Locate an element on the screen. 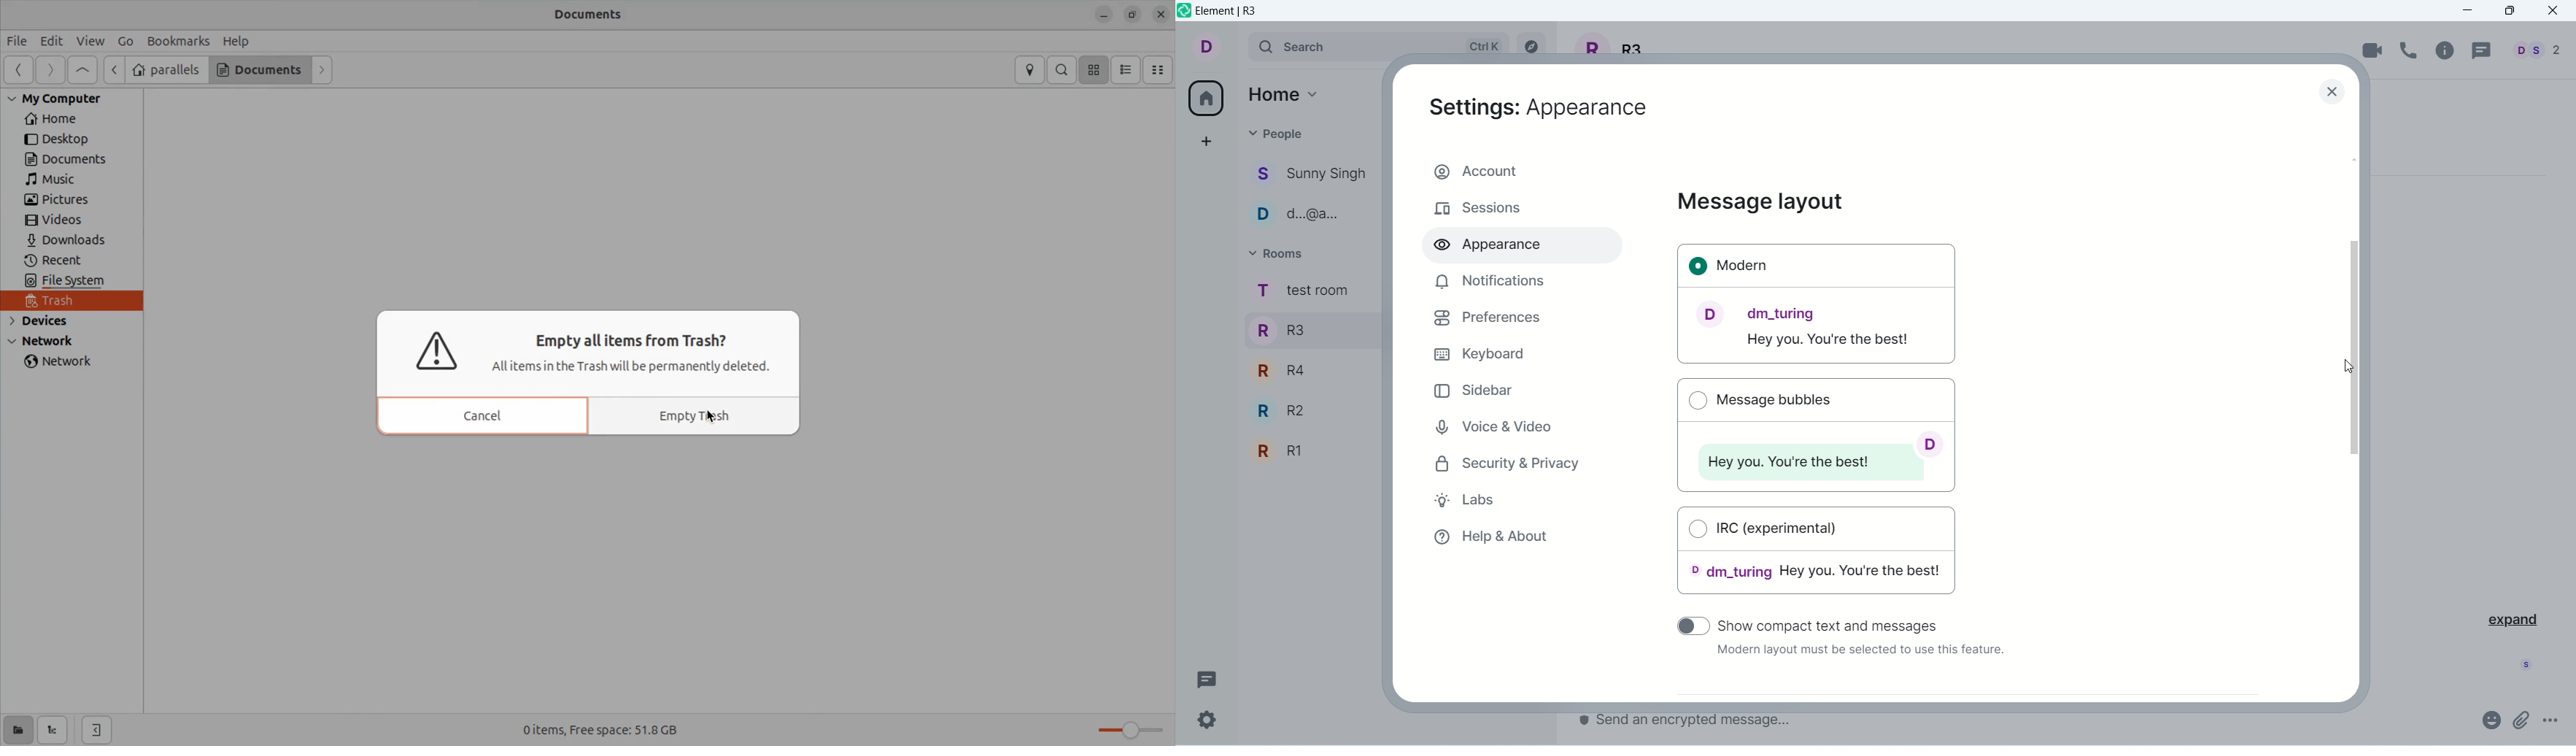 This screenshot has height=756, width=2576. threads is located at coordinates (1207, 677).